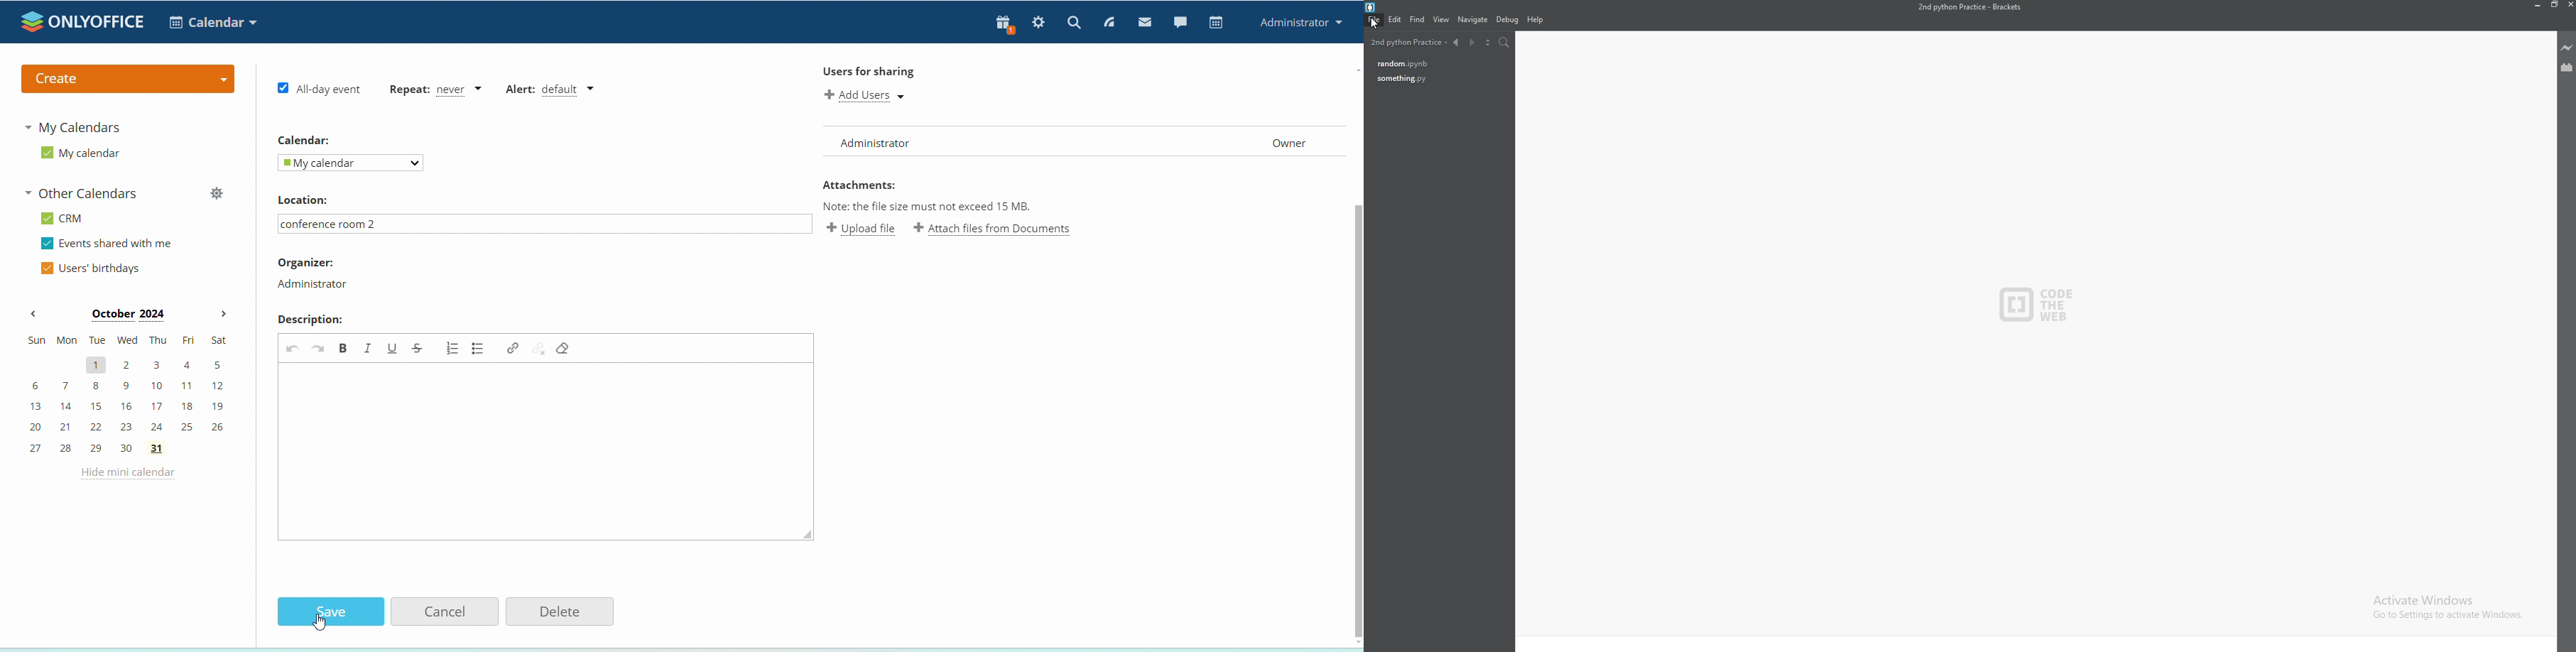 The image size is (2576, 672). Describe the element at coordinates (128, 394) in the screenshot. I see `mini calendar` at that location.